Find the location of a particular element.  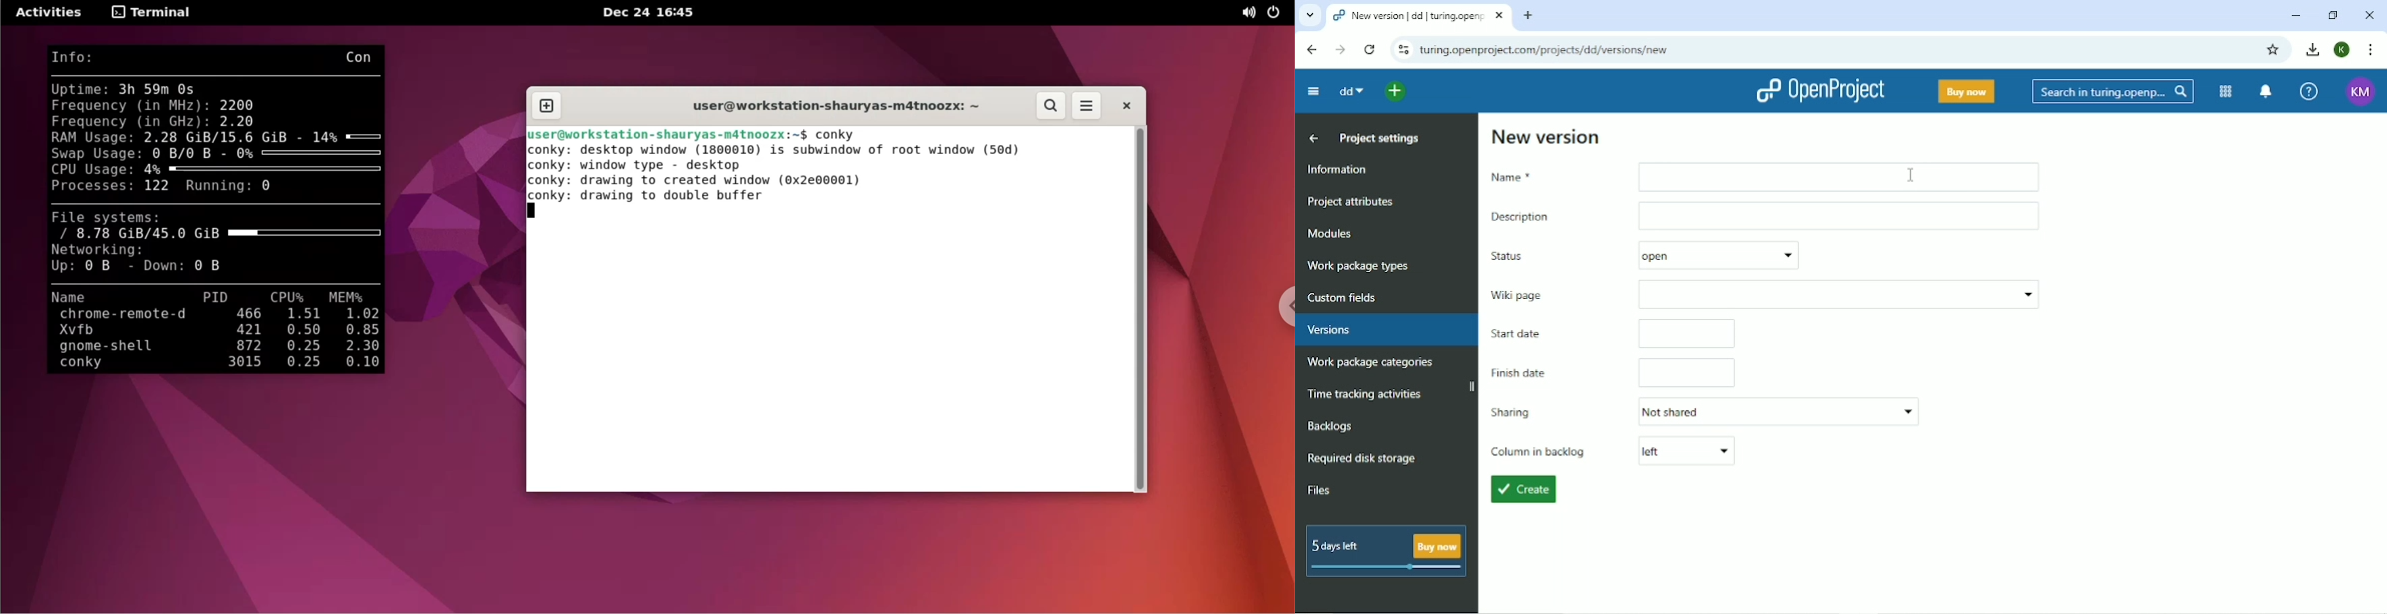

Customize and control google chrome is located at coordinates (2373, 50).